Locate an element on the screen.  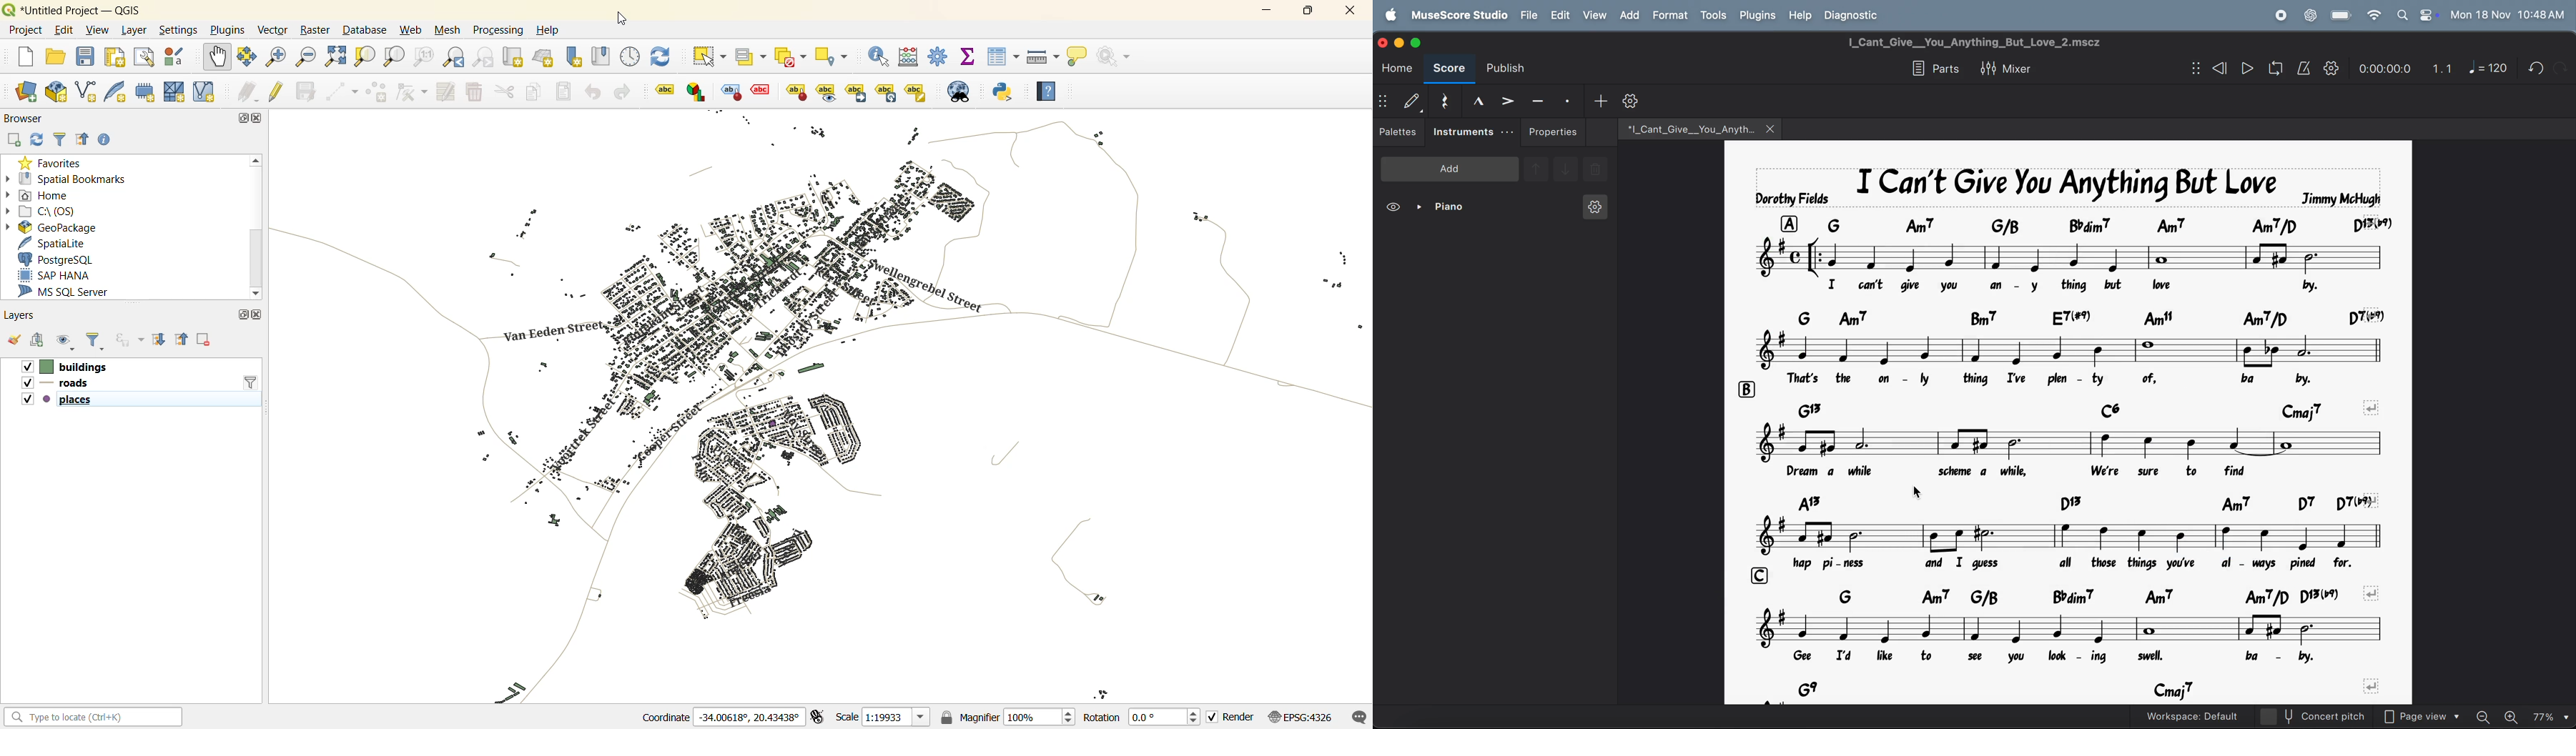
c\:os is located at coordinates (47, 209).